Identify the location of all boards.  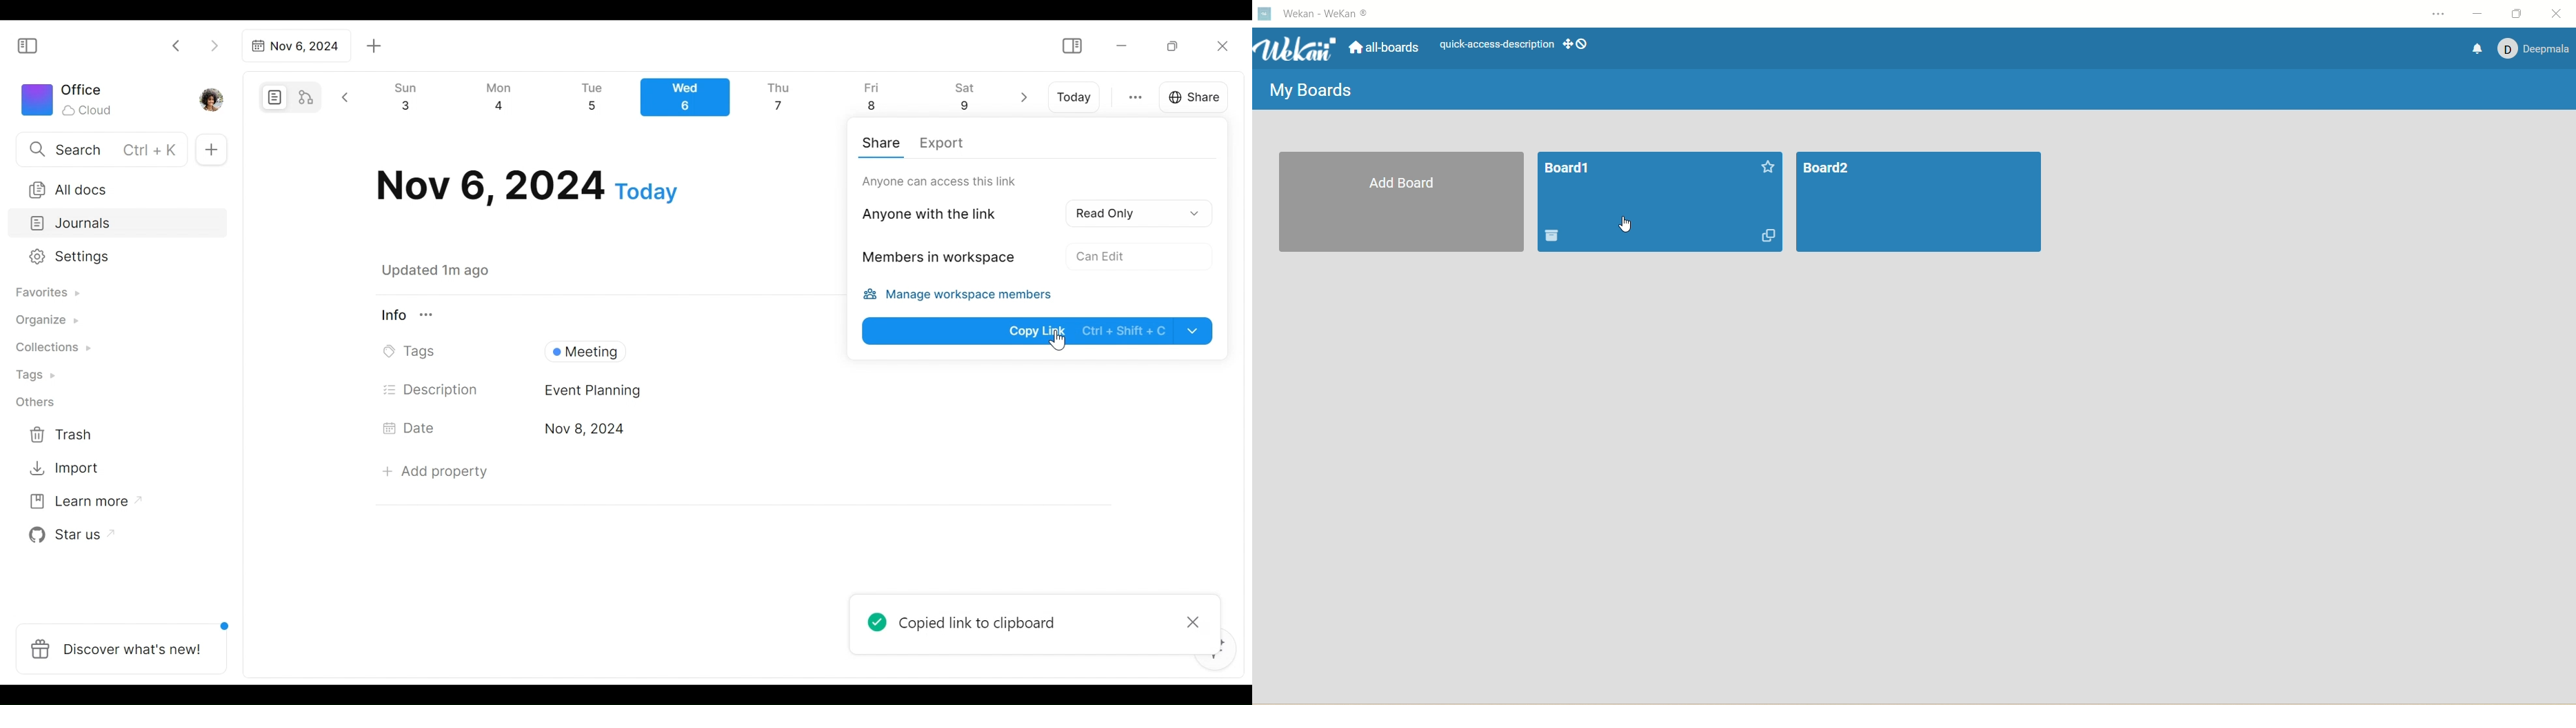
(1383, 46).